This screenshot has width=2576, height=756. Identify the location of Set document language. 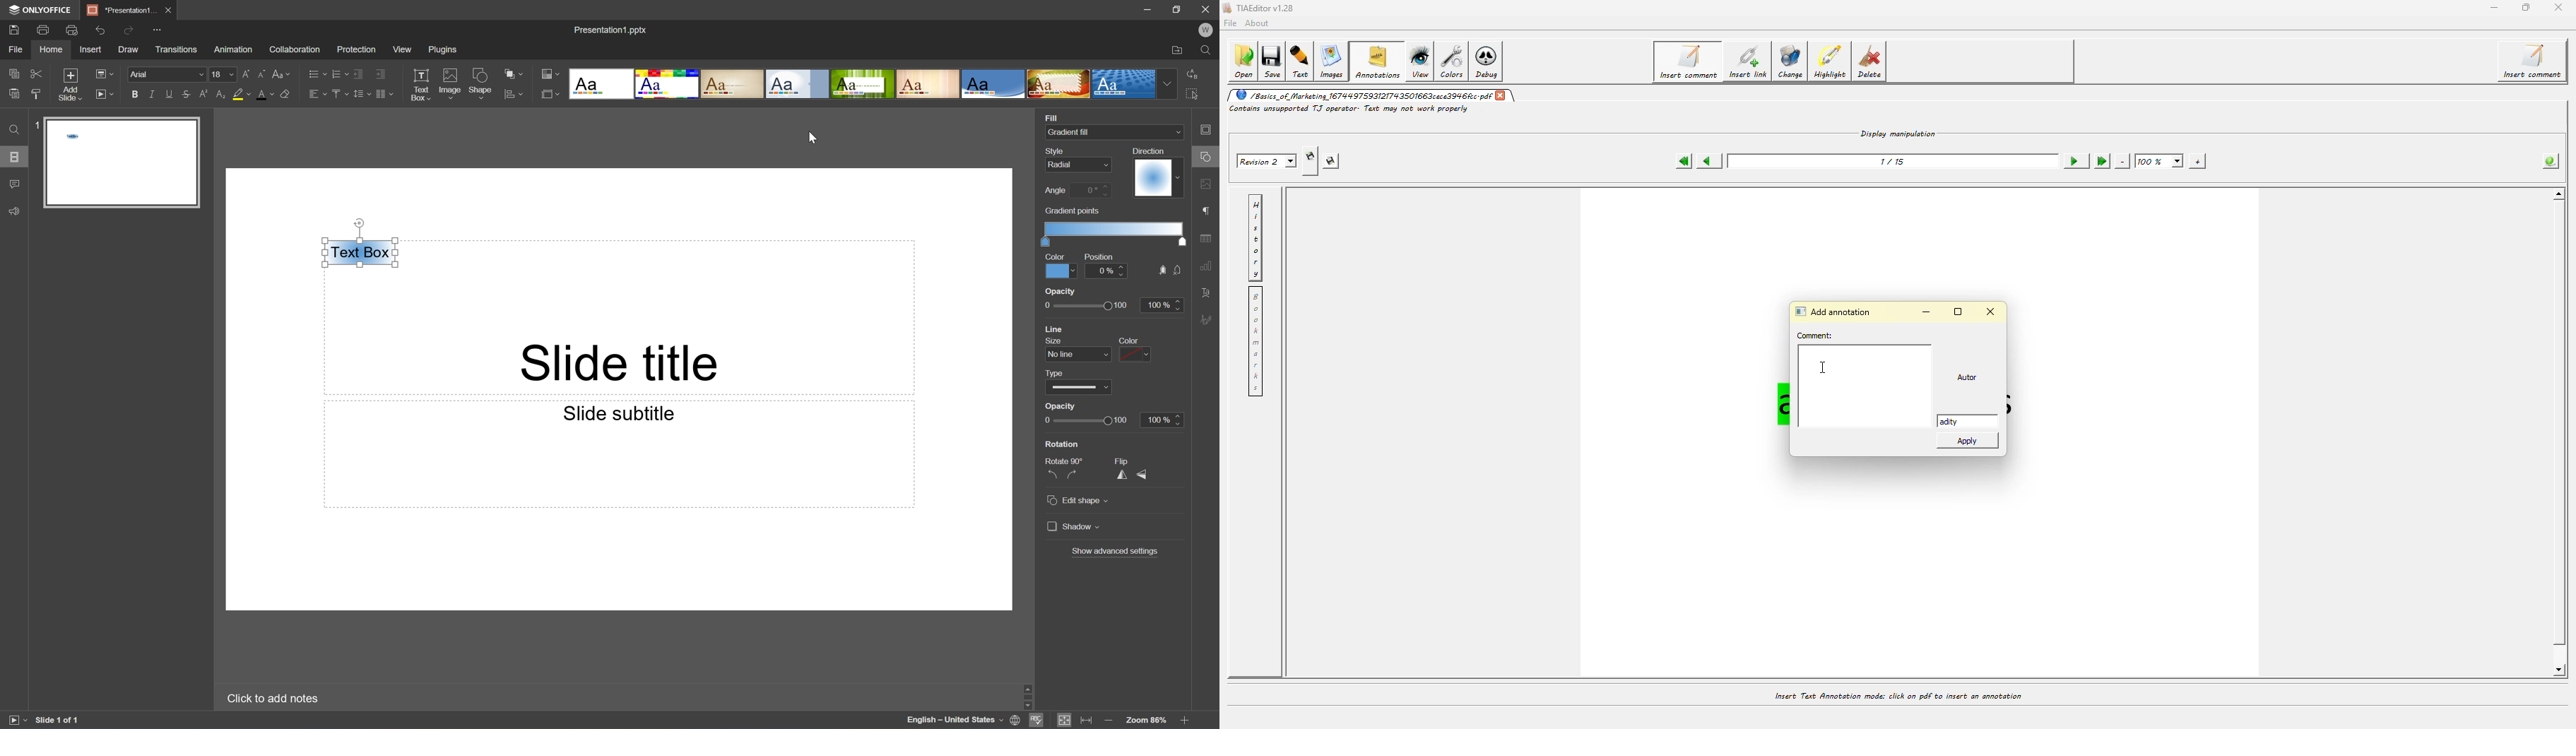
(1015, 720).